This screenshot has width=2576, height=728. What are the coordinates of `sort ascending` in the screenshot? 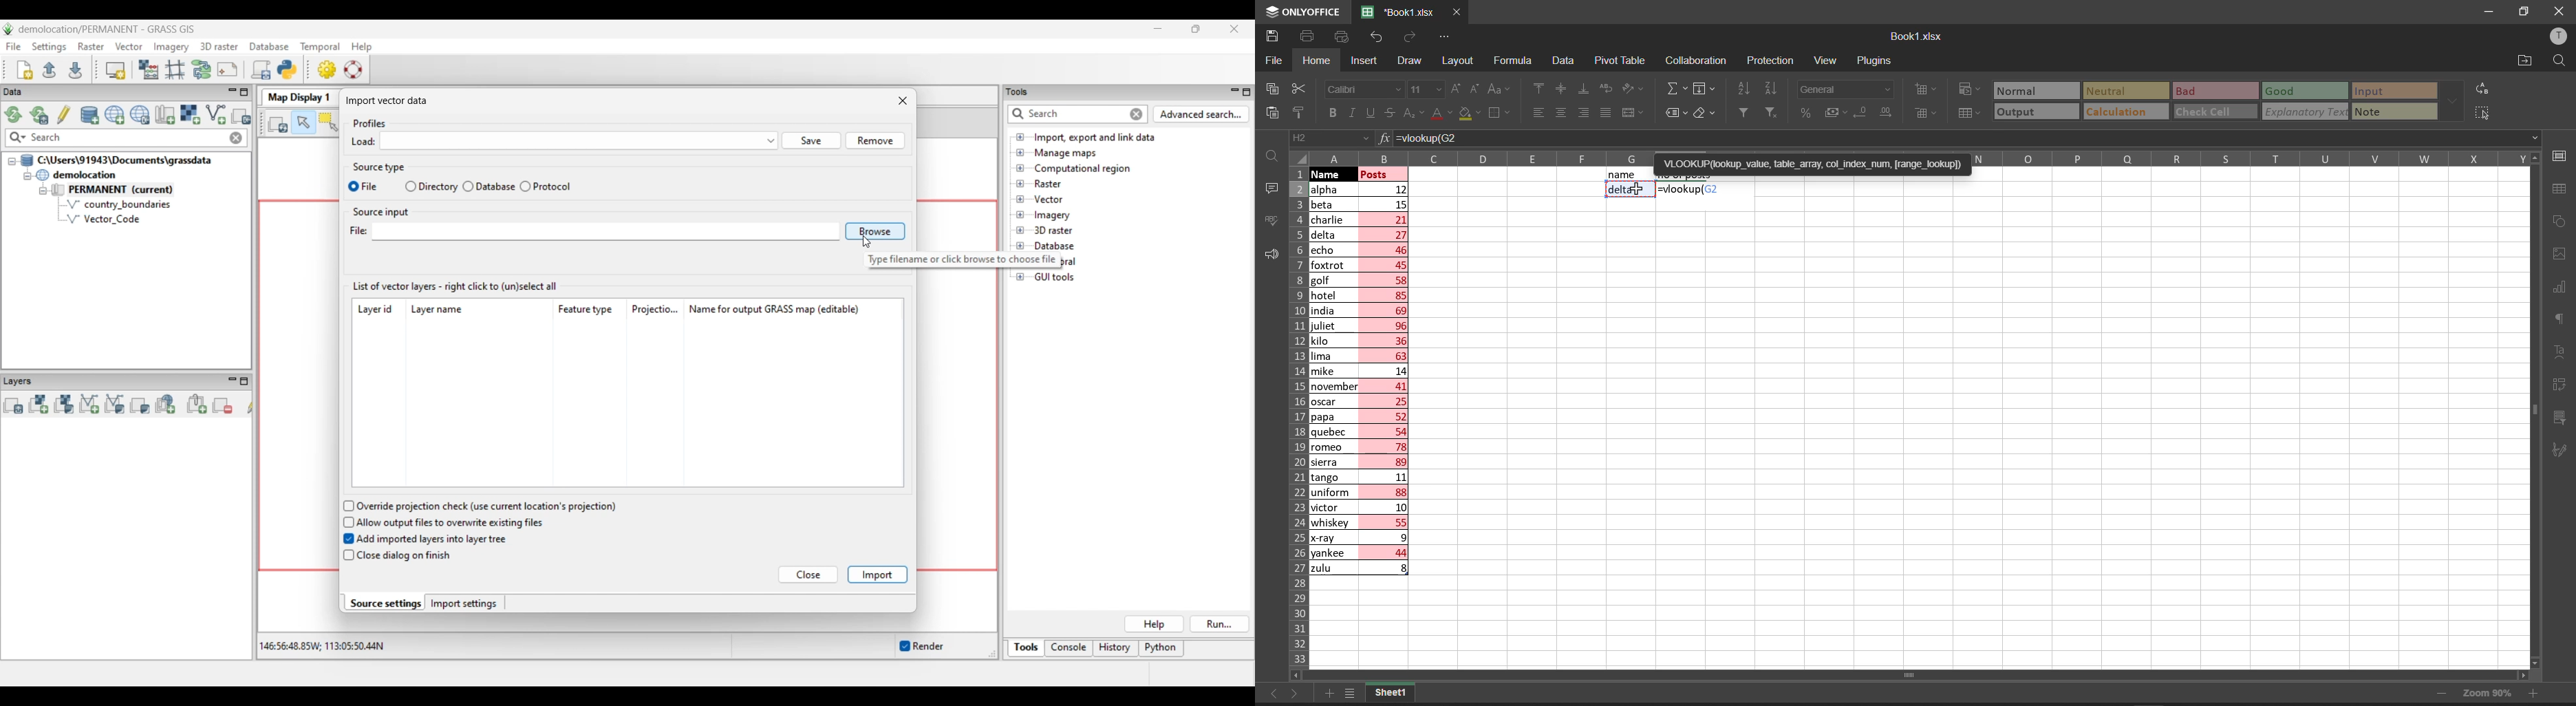 It's located at (1745, 89).